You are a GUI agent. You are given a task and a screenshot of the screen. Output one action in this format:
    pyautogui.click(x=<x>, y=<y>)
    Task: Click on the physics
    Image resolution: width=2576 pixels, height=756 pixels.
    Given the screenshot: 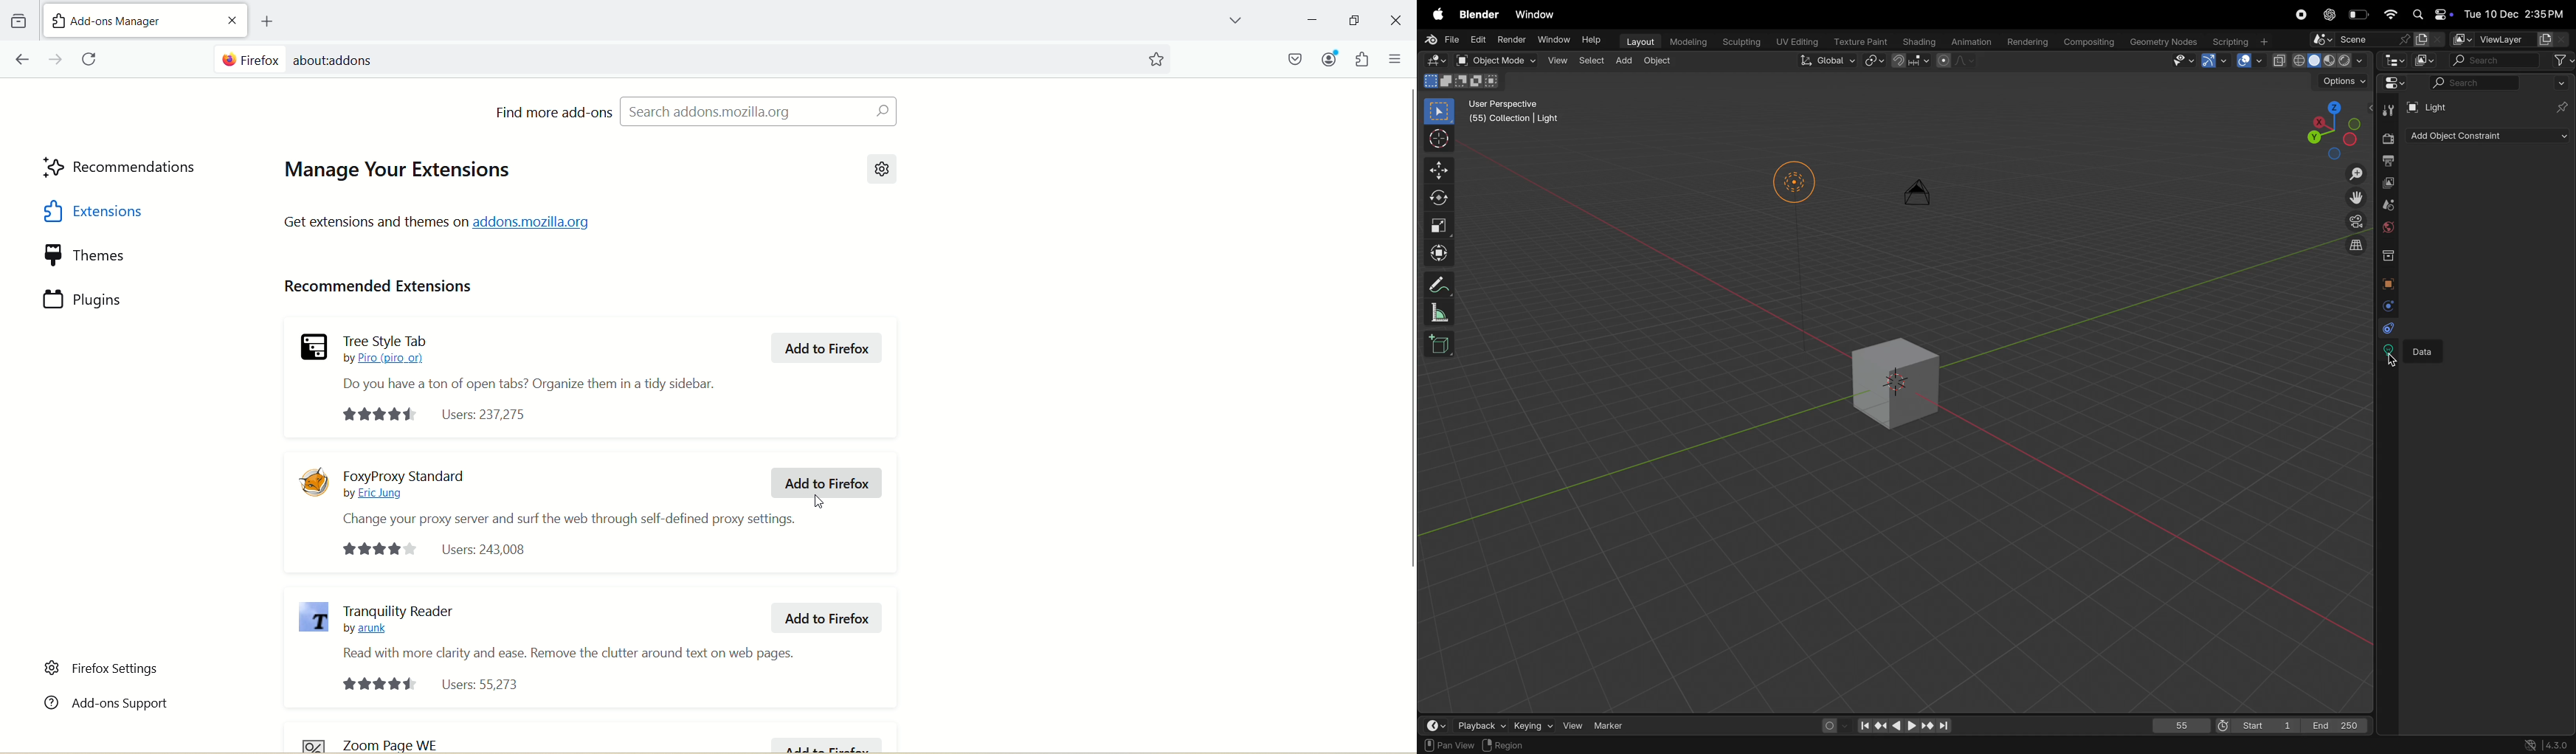 What is the action you would take?
    pyautogui.click(x=2385, y=306)
    